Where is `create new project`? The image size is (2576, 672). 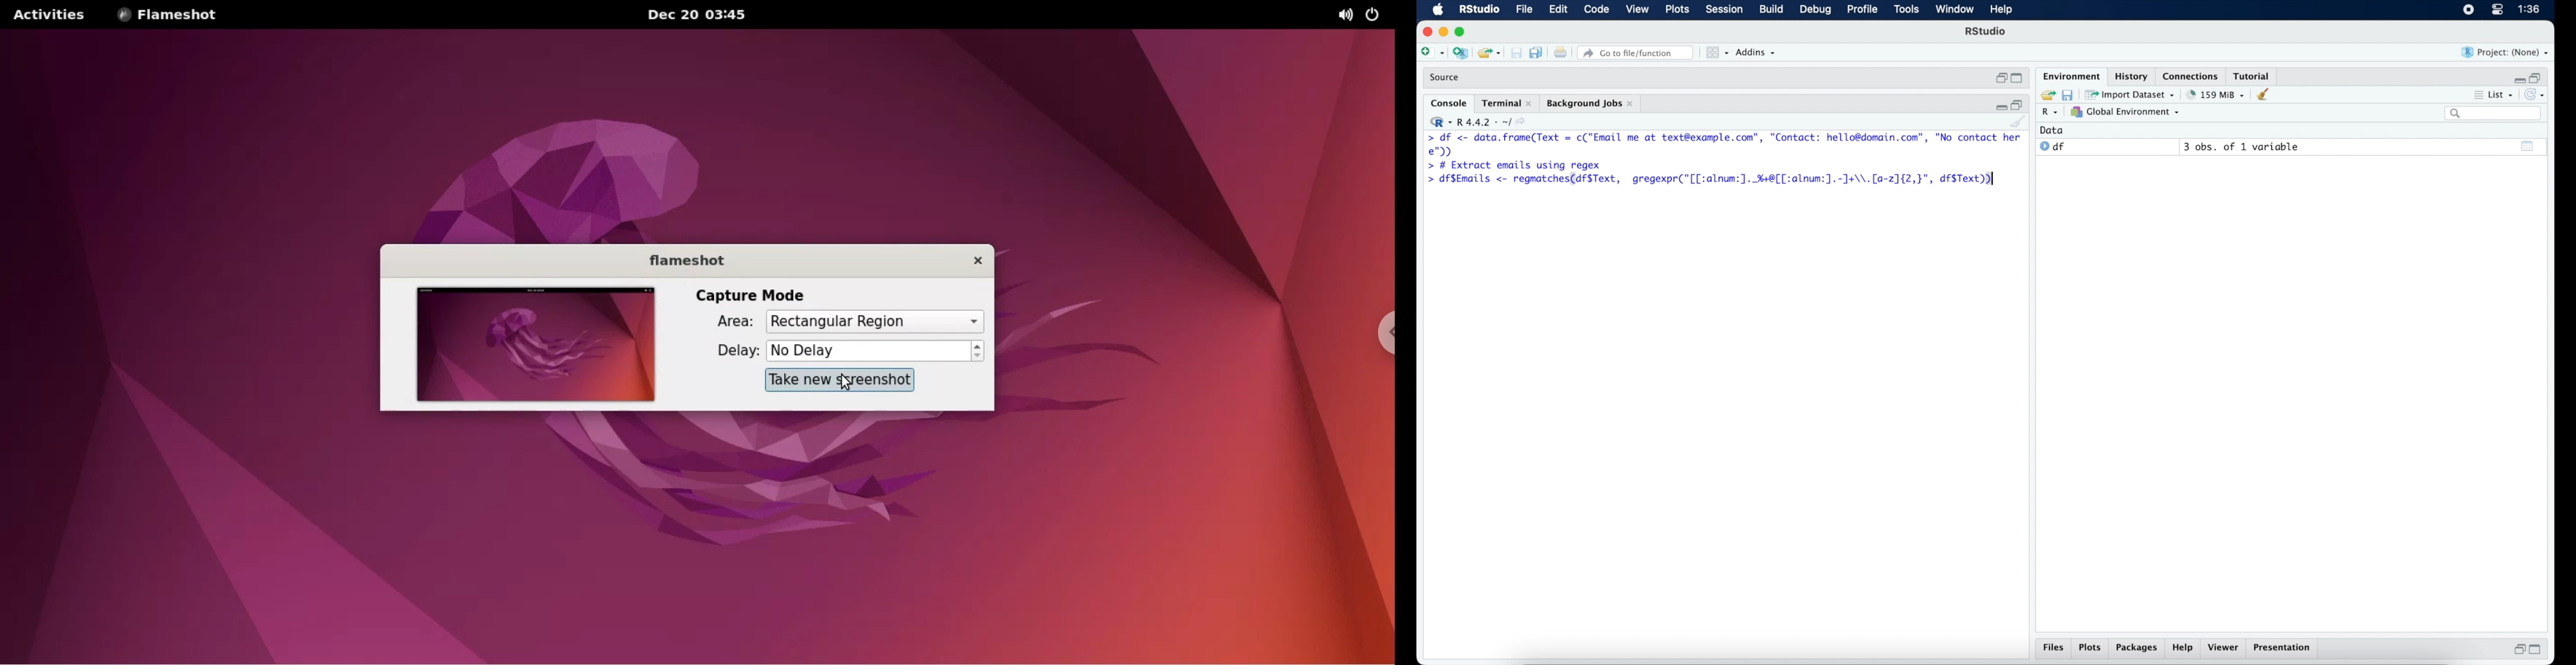
create new project is located at coordinates (1460, 52).